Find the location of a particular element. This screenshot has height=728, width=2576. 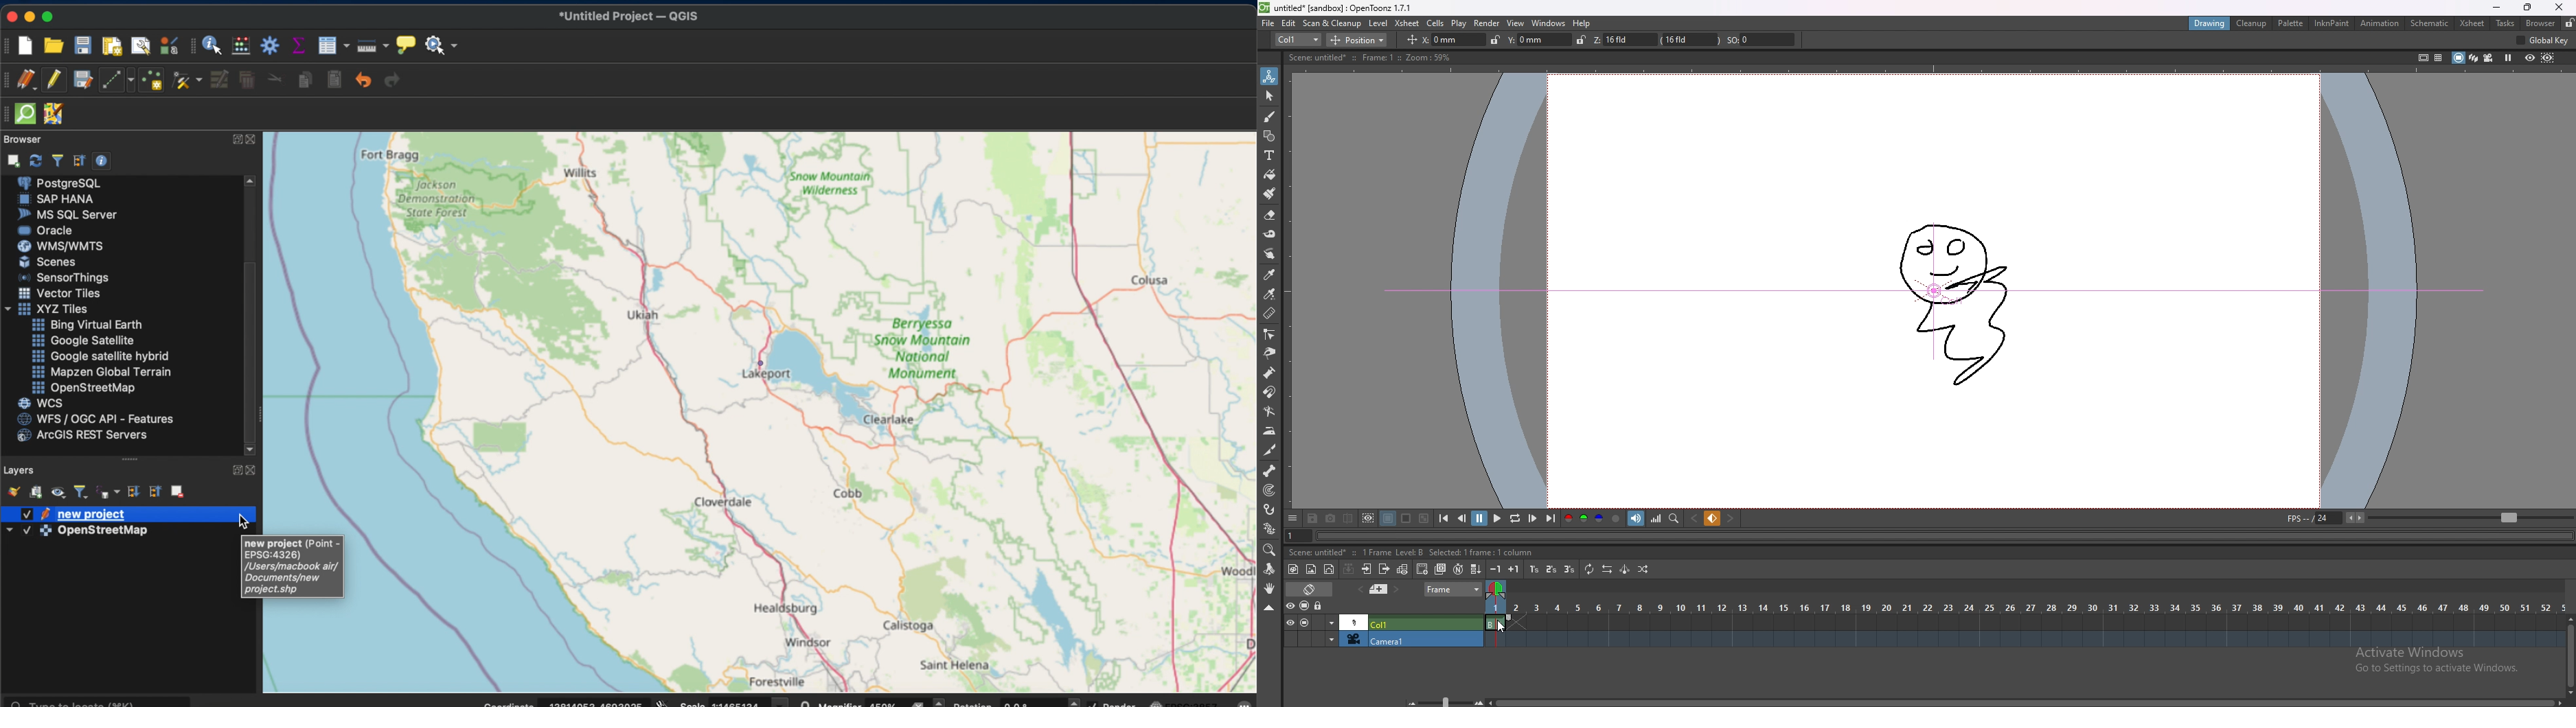

red channel is located at coordinates (1569, 518).